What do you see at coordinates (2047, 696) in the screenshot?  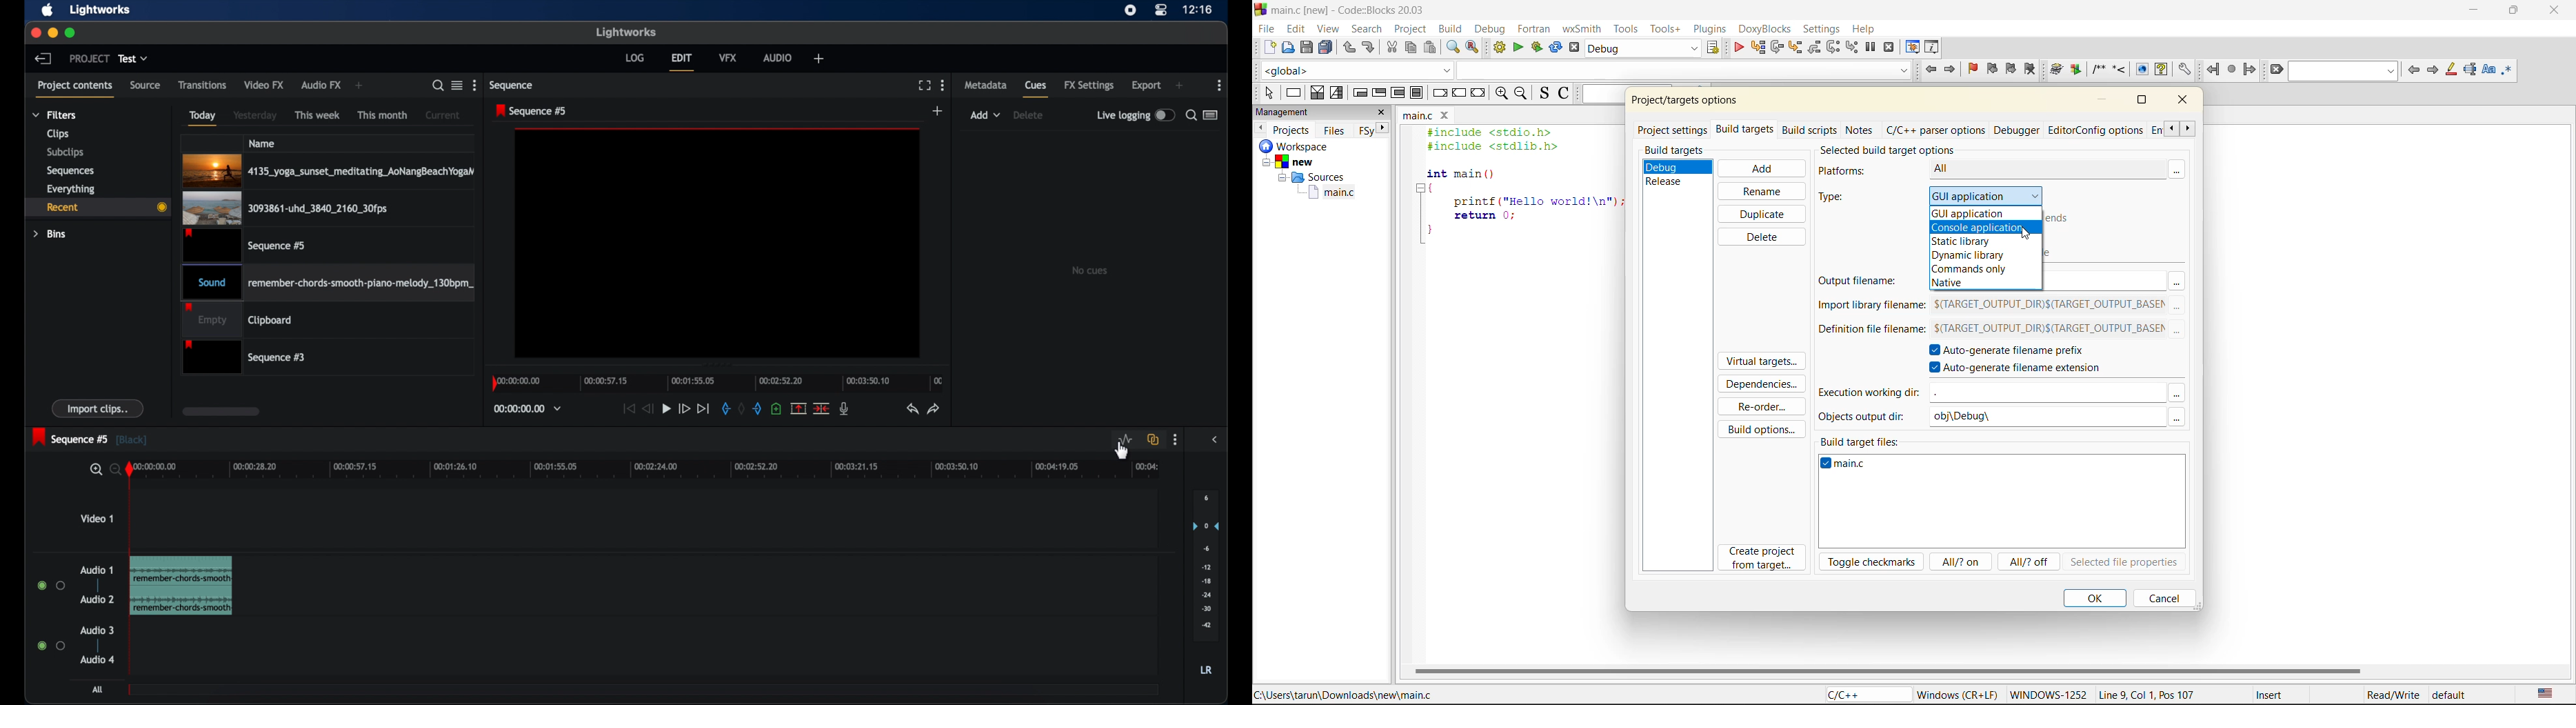 I see `WINDOWS-1252` at bounding box center [2047, 696].